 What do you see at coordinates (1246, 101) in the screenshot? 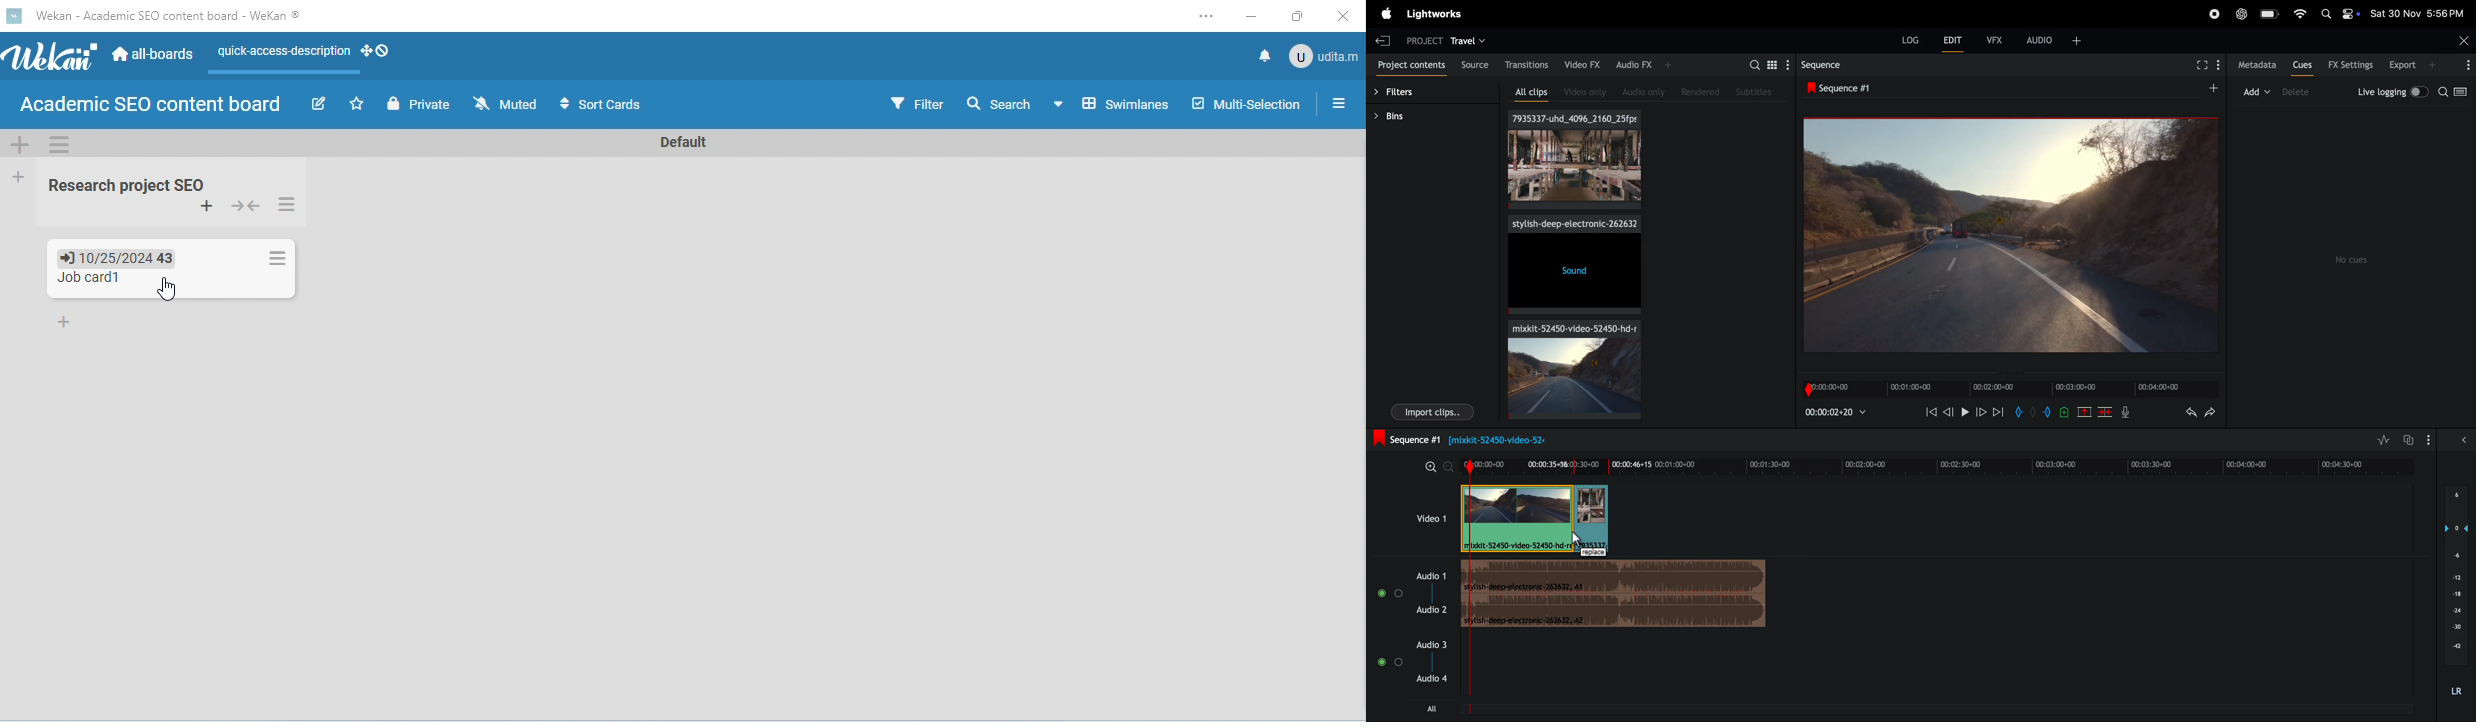
I see `multi-selection` at bounding box center [1246, 101].